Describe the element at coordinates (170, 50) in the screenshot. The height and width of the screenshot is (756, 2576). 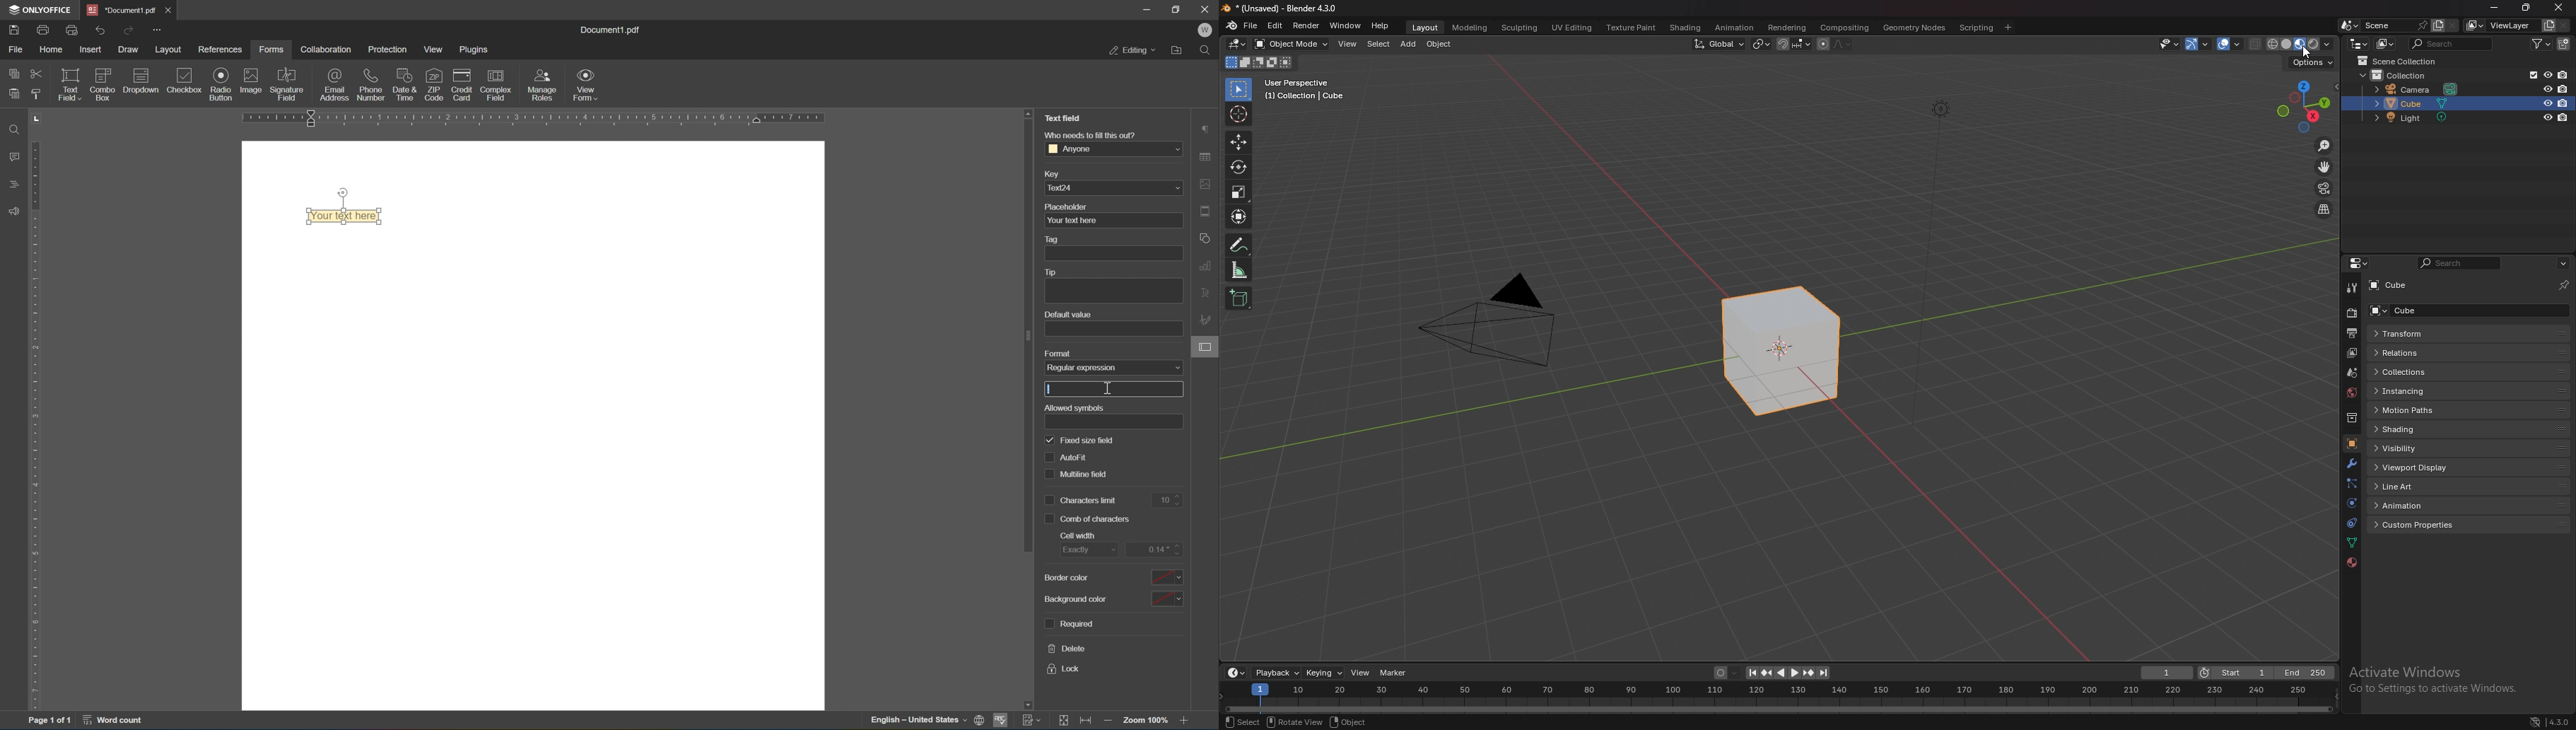
I see `layout` at that location.